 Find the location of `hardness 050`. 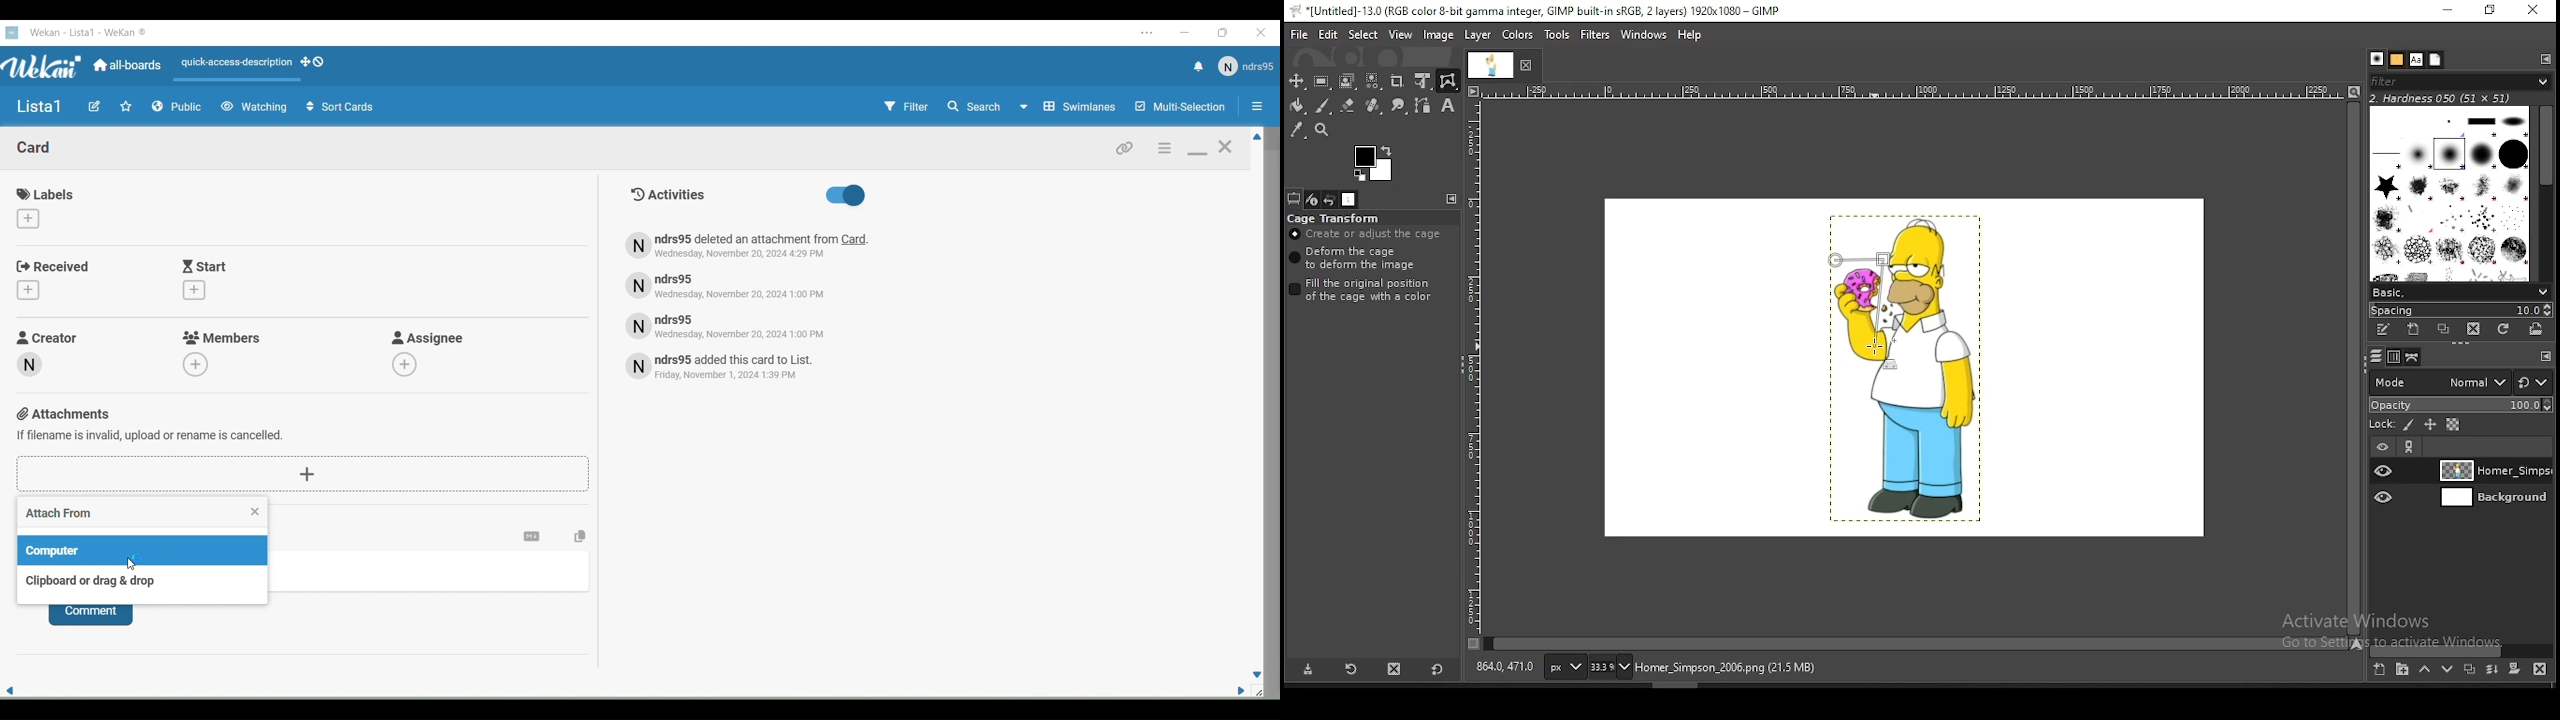

hardness 050 is located at coordinates (2444, 100).